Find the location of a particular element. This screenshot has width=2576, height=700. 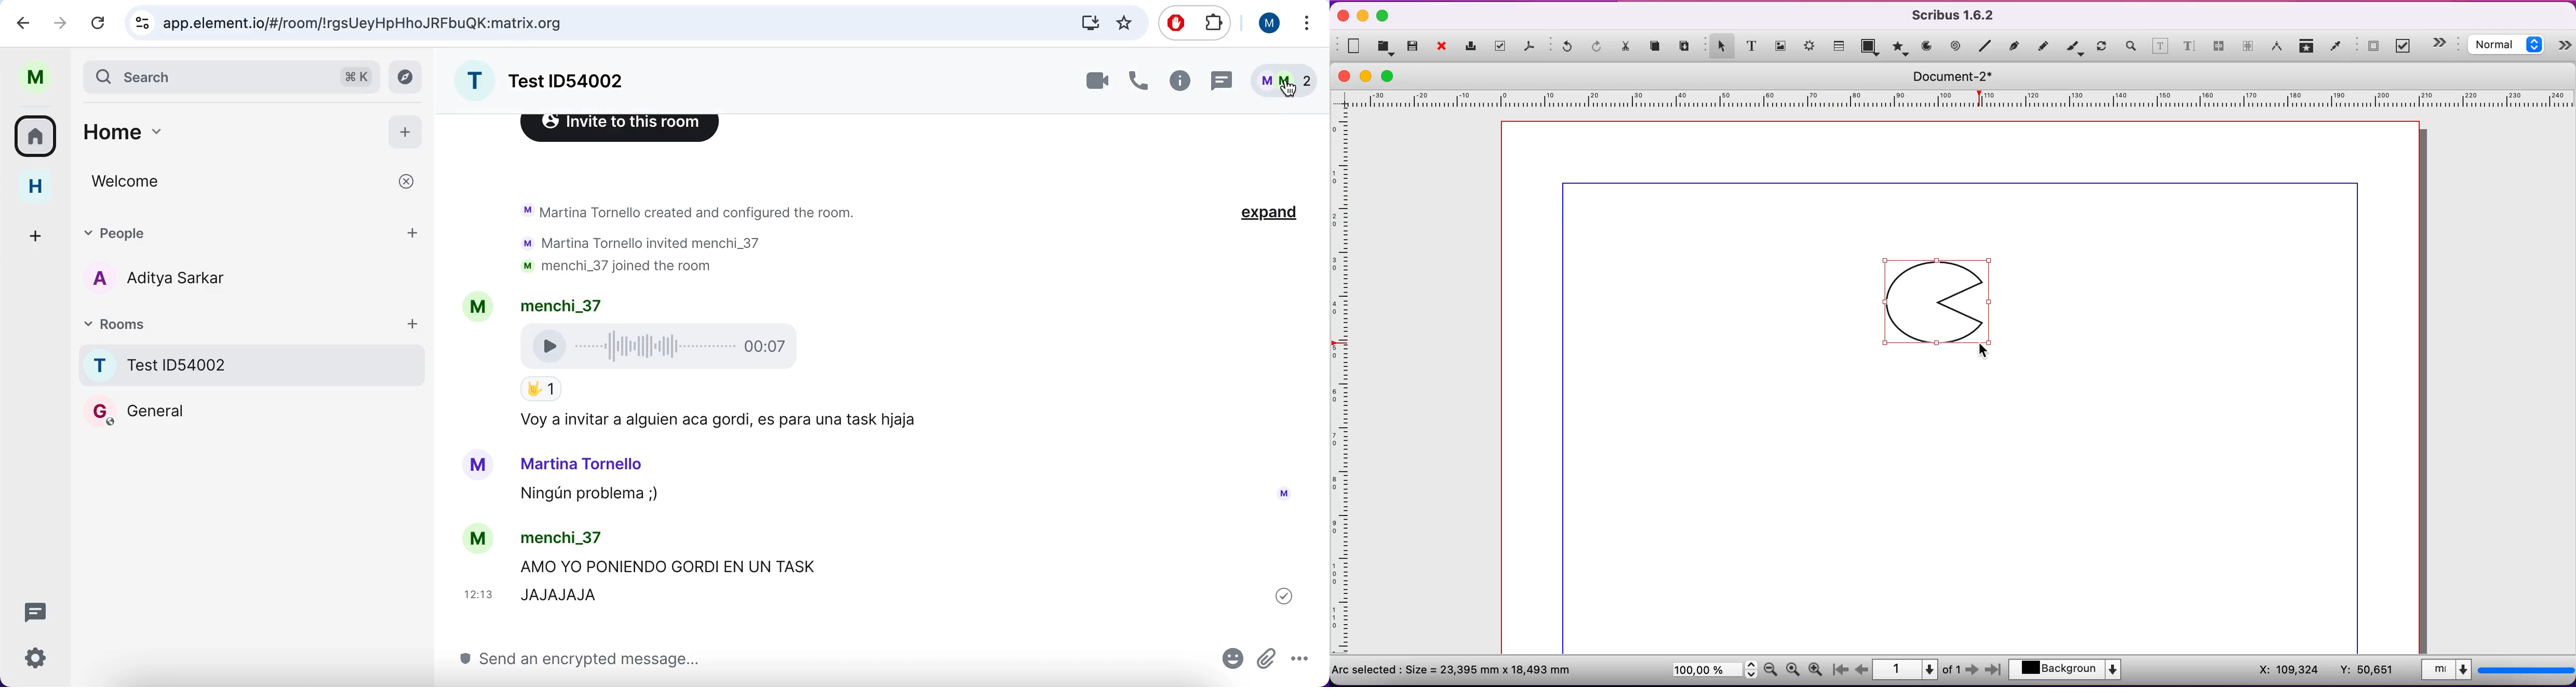

table is located at coordinates (1840, 44).